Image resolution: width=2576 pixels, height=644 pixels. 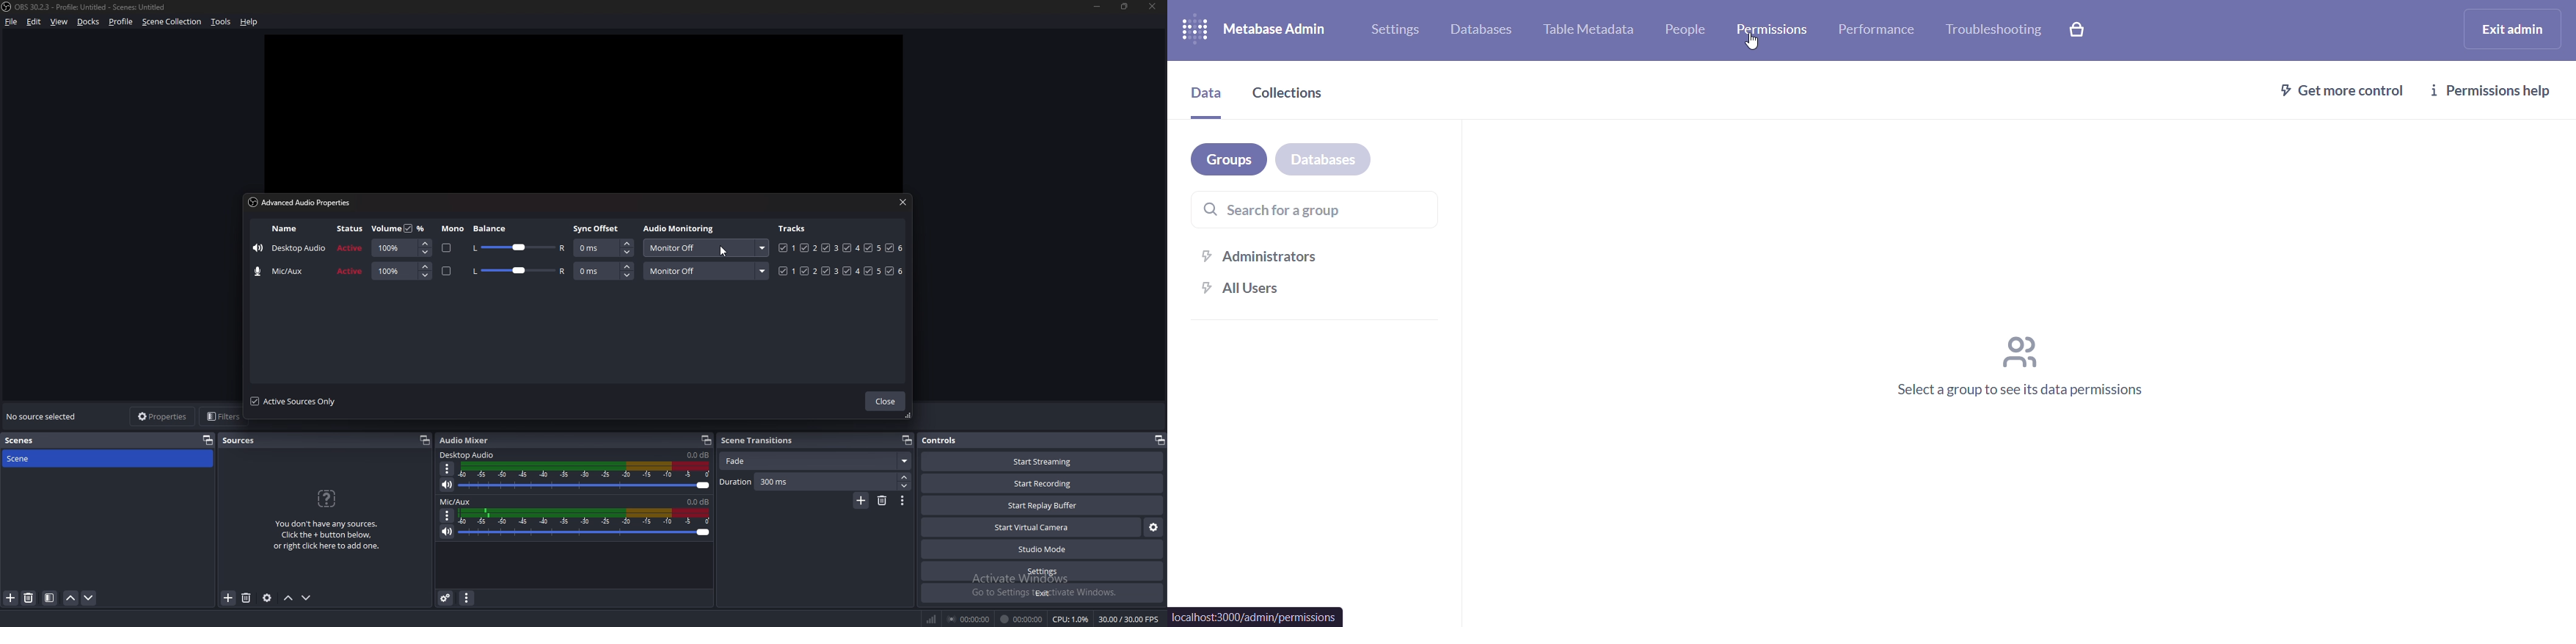 I want to click on active sources only, so click(x=298, y=402).